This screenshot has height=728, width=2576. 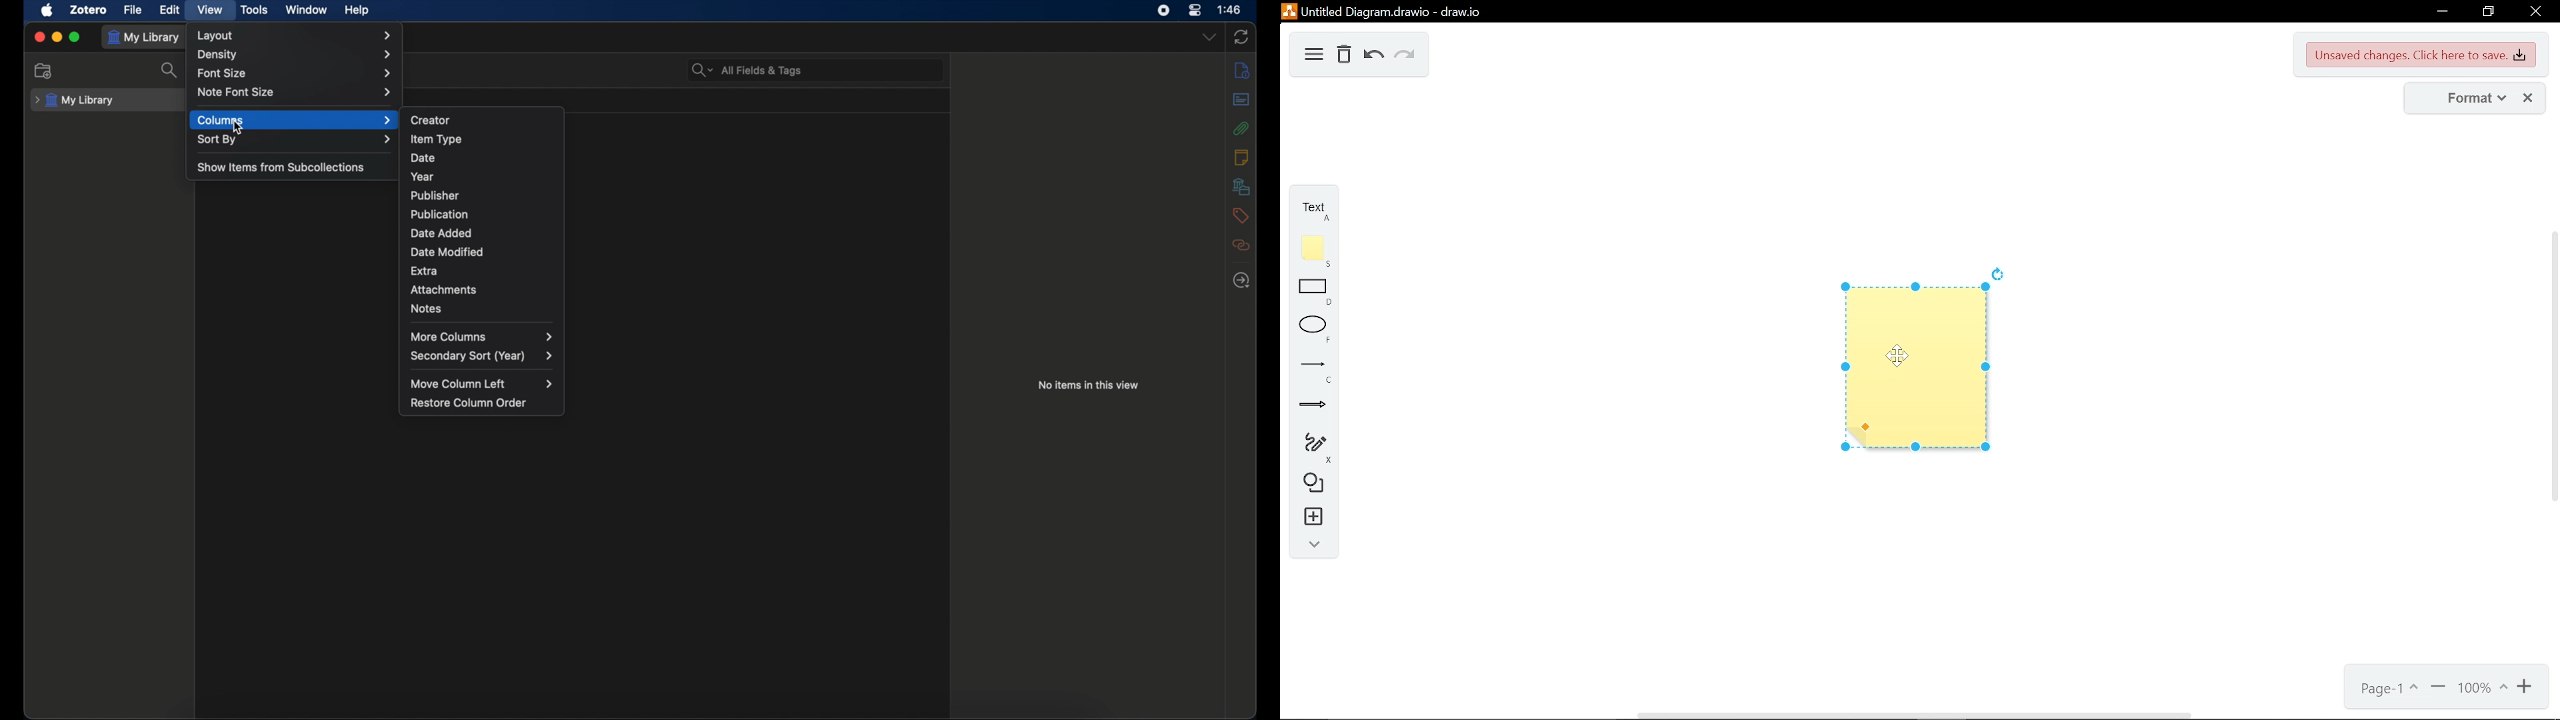 What do you see at coordinates (171, 70) in the screenshot?
I see `search` at bounding box center [171, 70].